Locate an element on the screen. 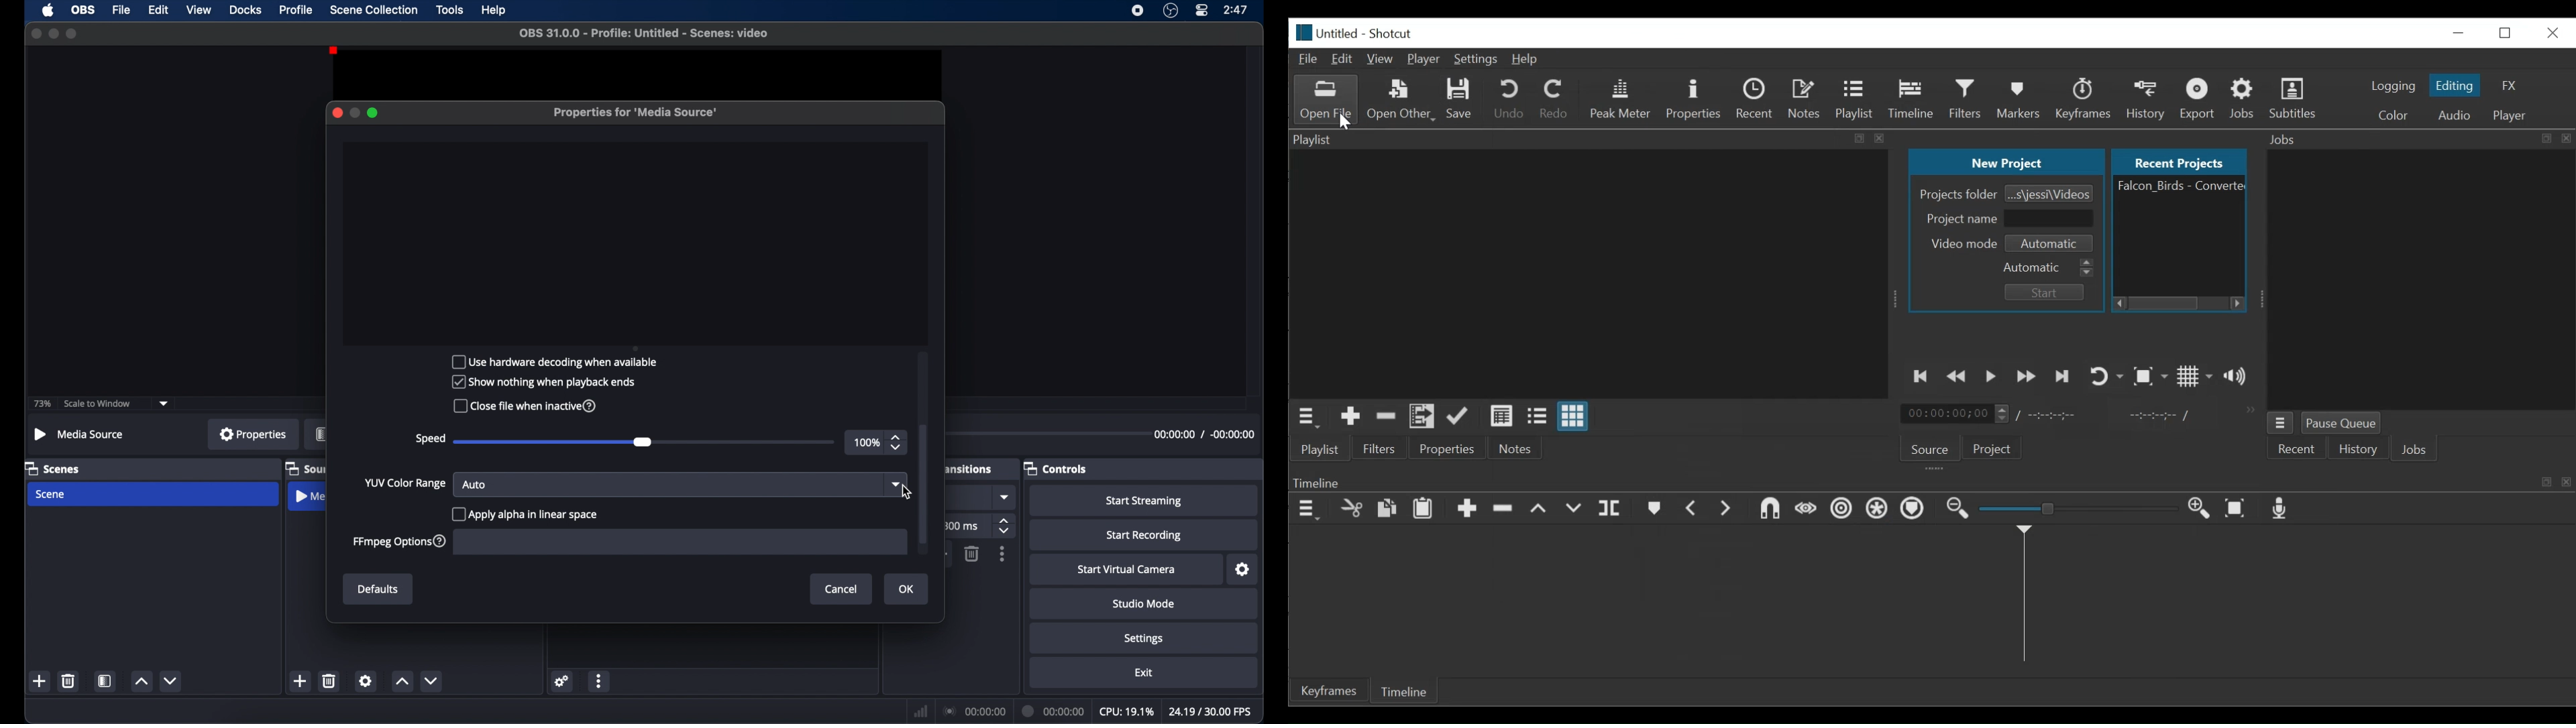  cursor is located at coordinates (906, 492).